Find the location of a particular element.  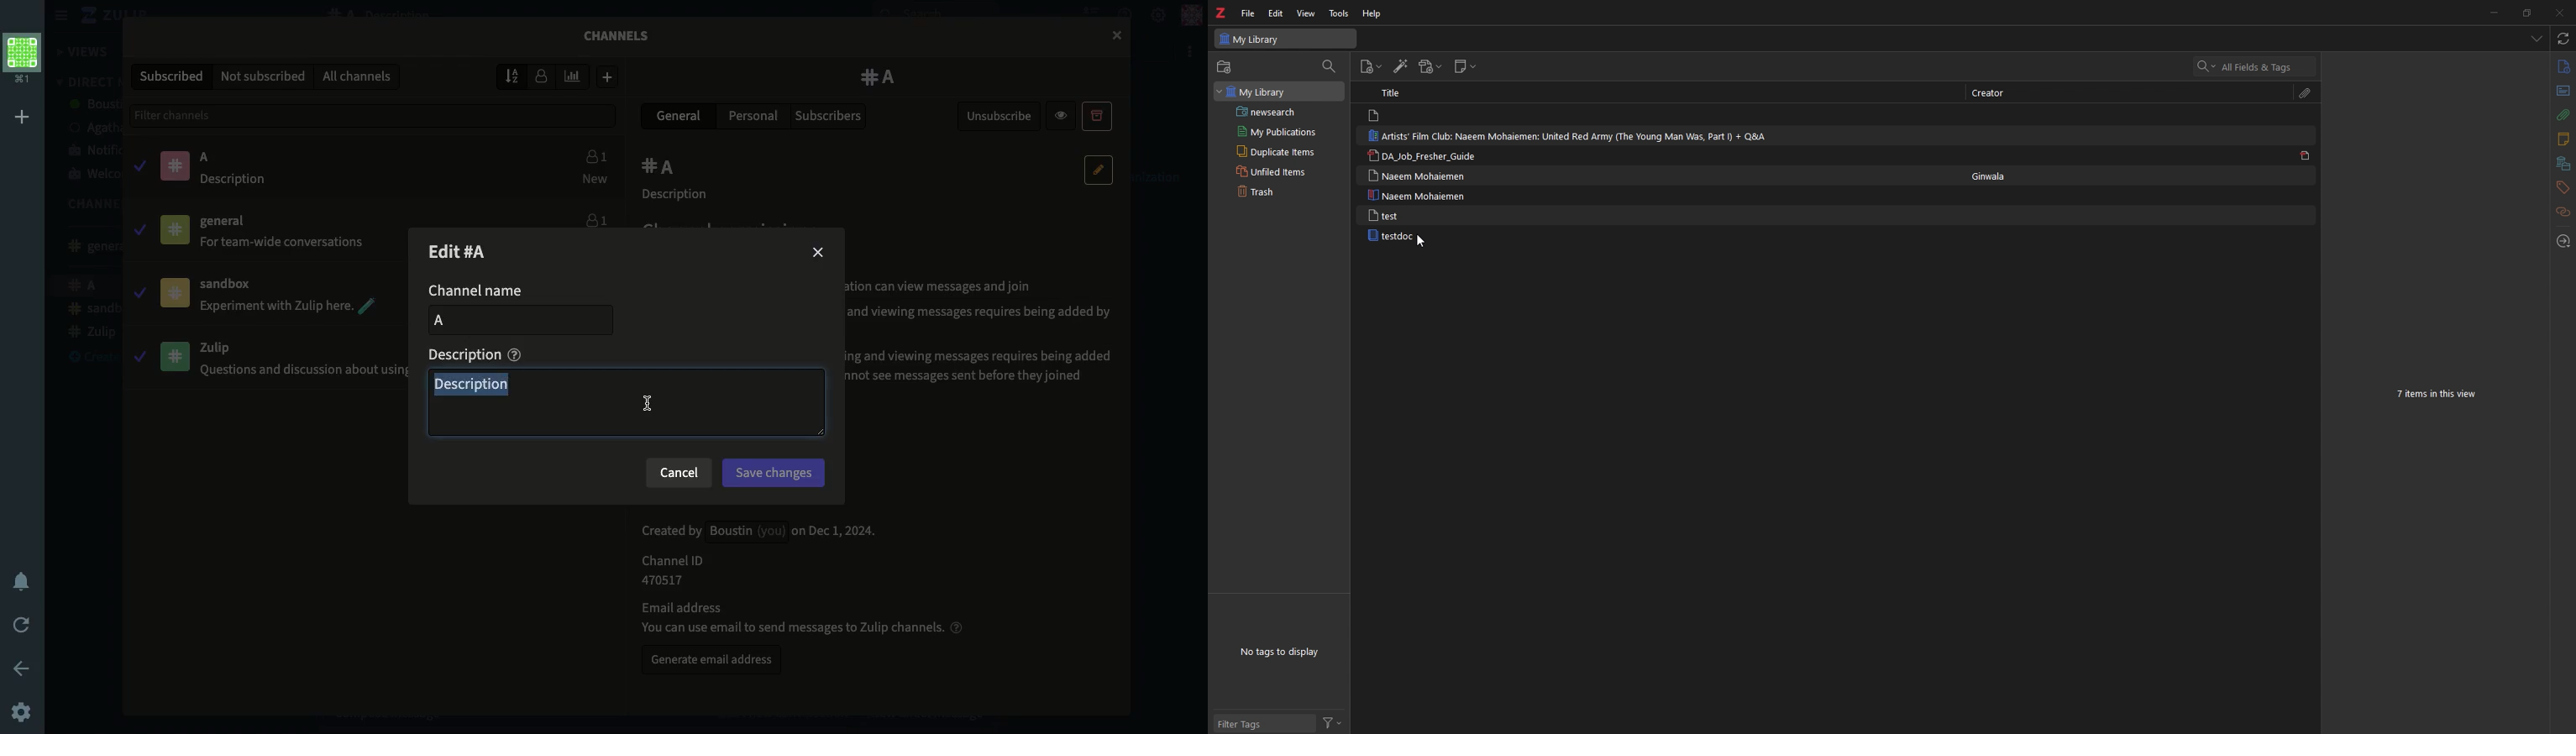

Sort by name is located at coordinates (514, 76).